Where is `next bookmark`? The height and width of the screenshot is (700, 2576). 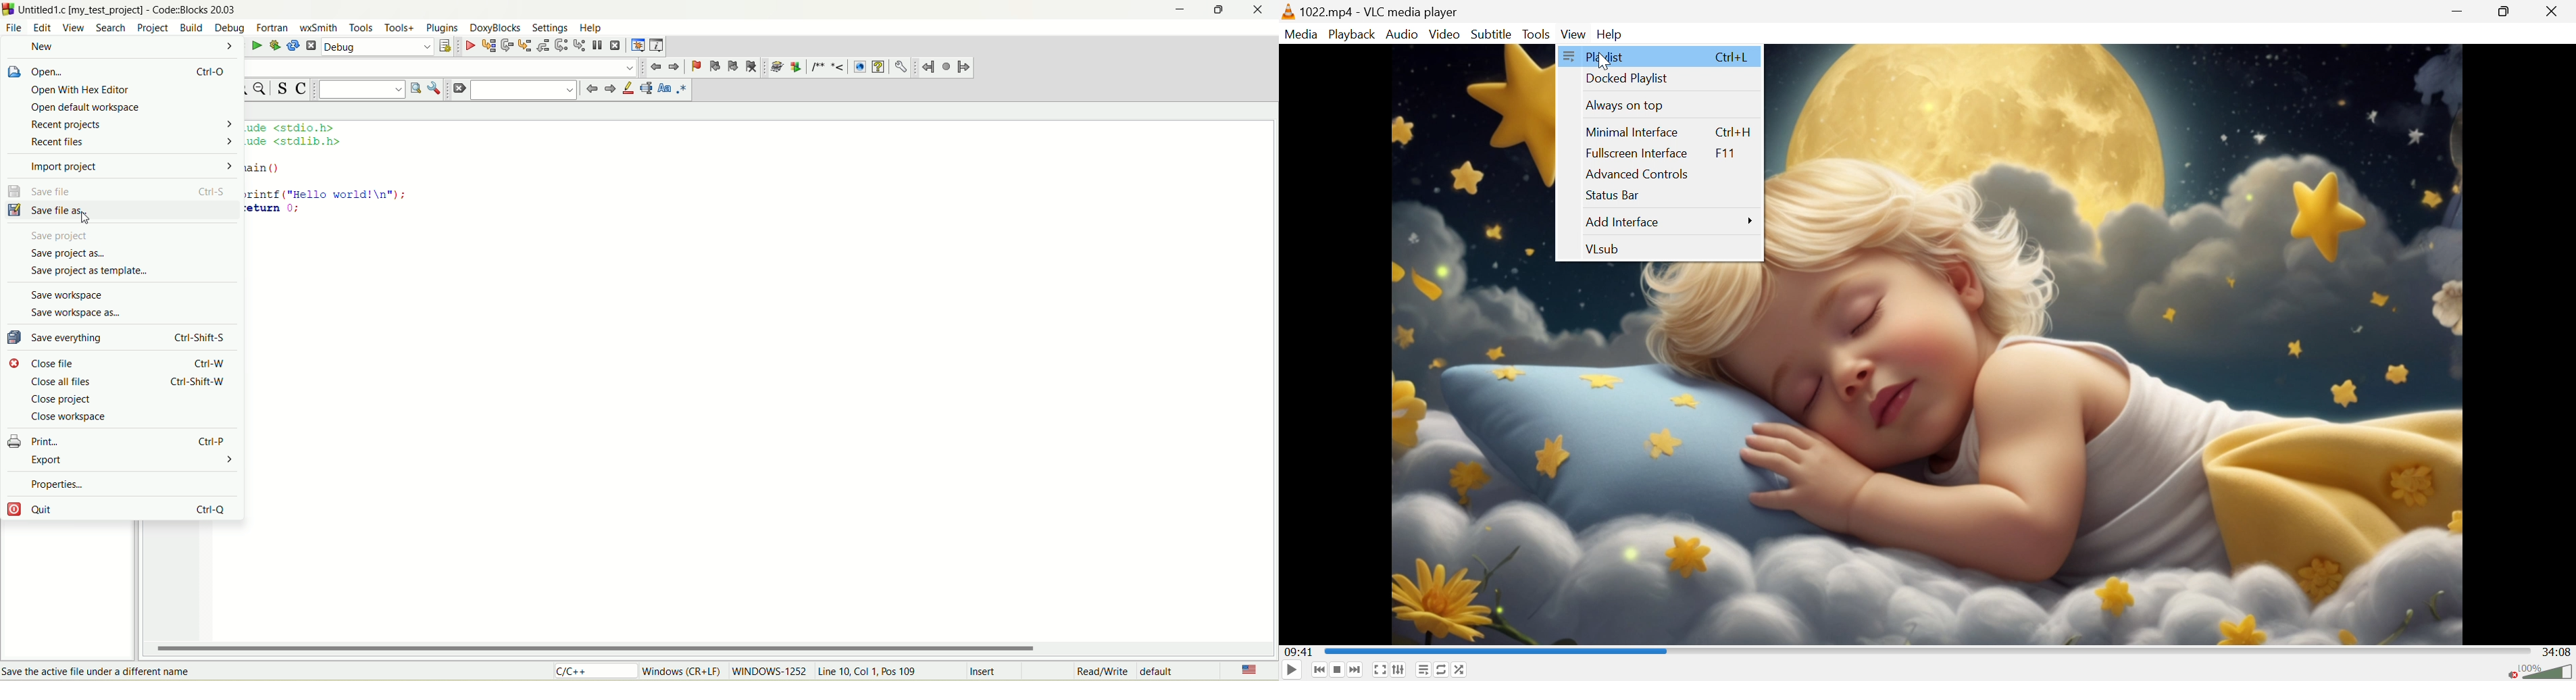
next bookmark is located at coordinates (734, 67).